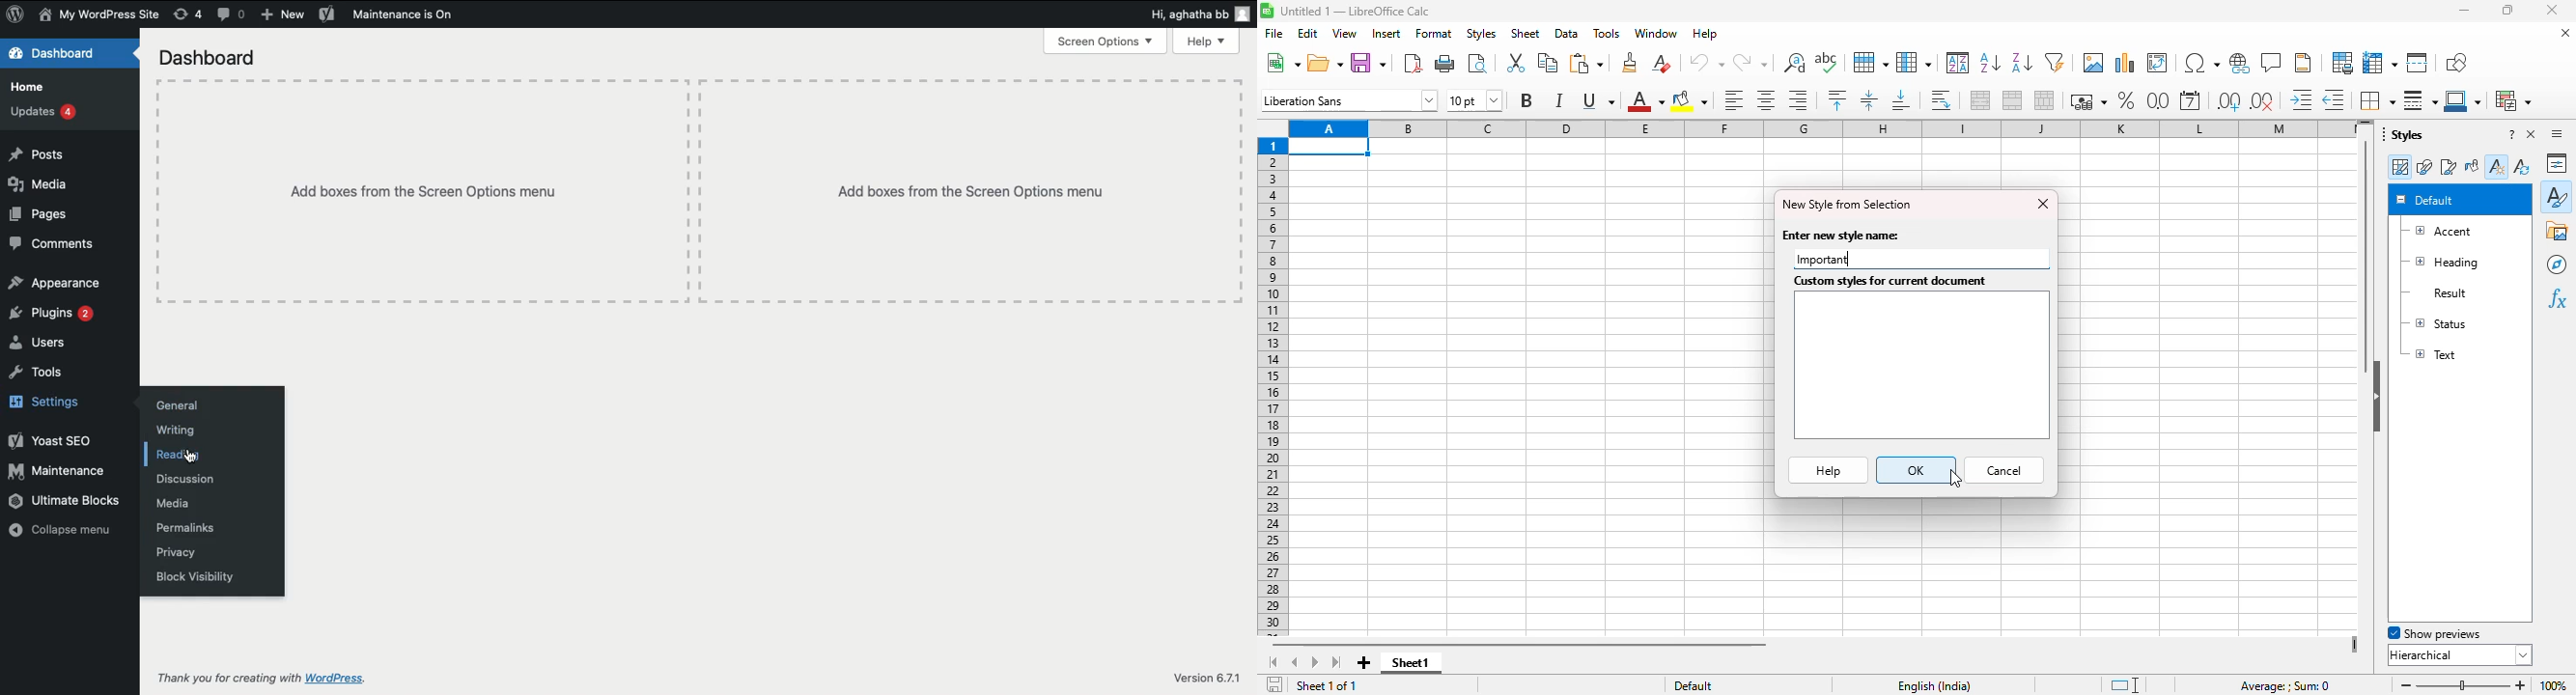 This screenshot has height=700, width=2576. Describe the element at coordinates (1525, 34) in the screenshot. I see `sheet` at that location.